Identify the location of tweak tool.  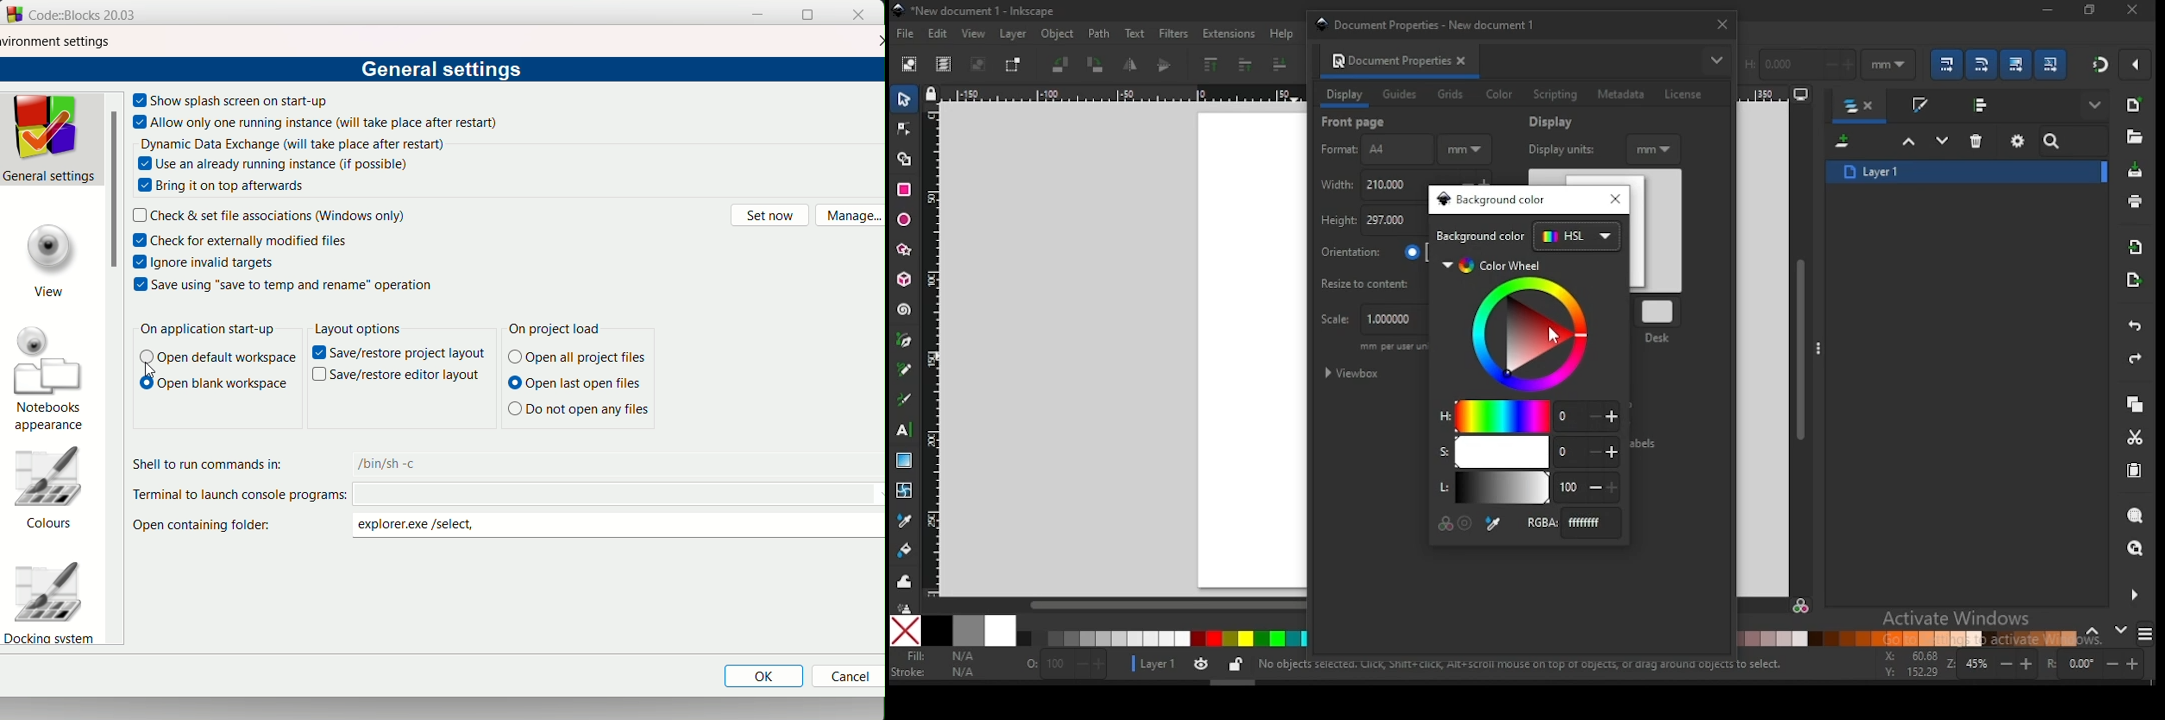
(905, 581).